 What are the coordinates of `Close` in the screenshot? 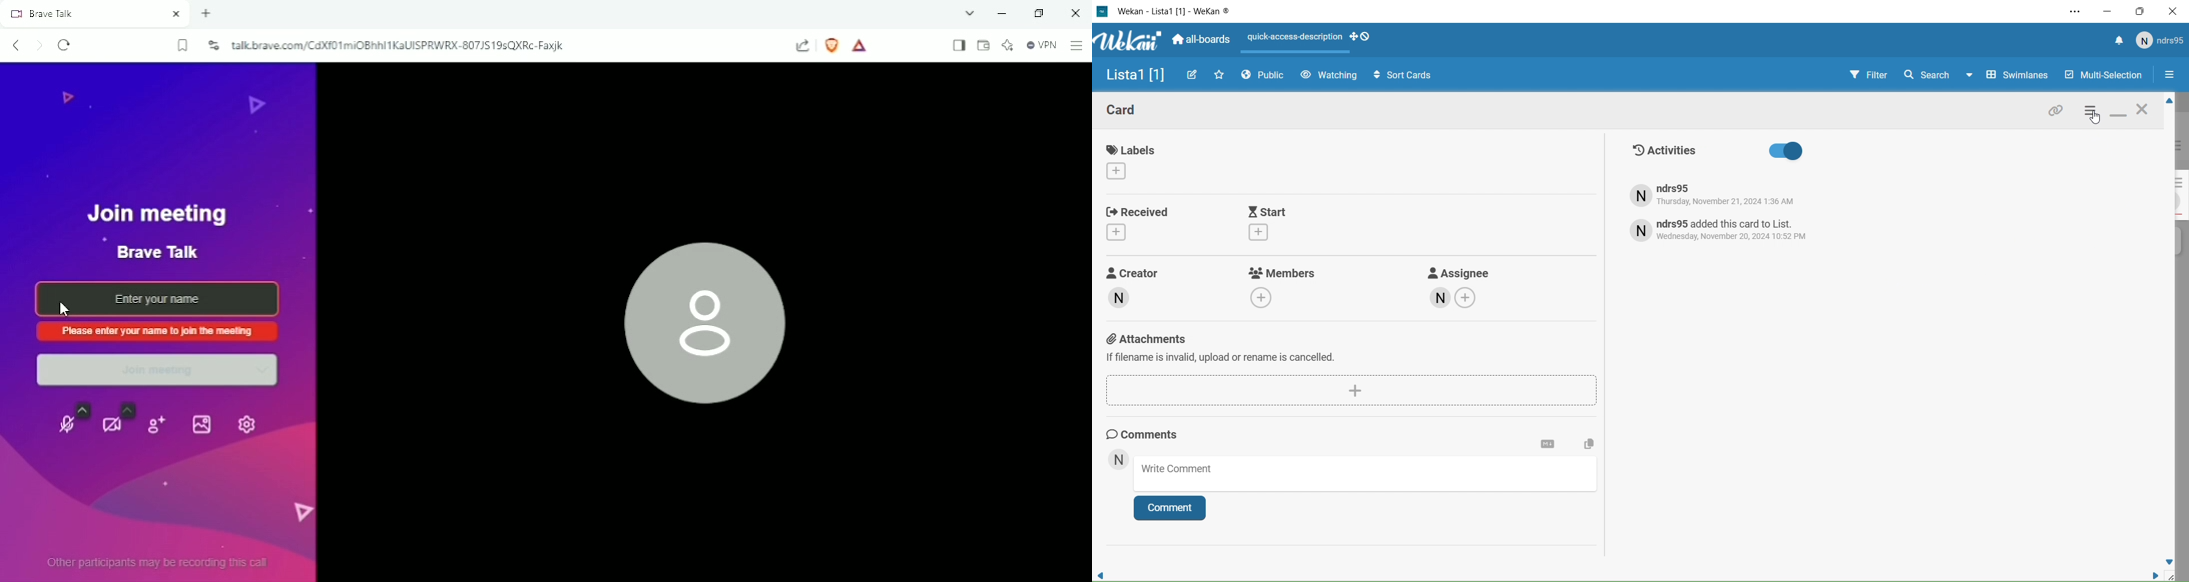 It's located at (2143, 115).